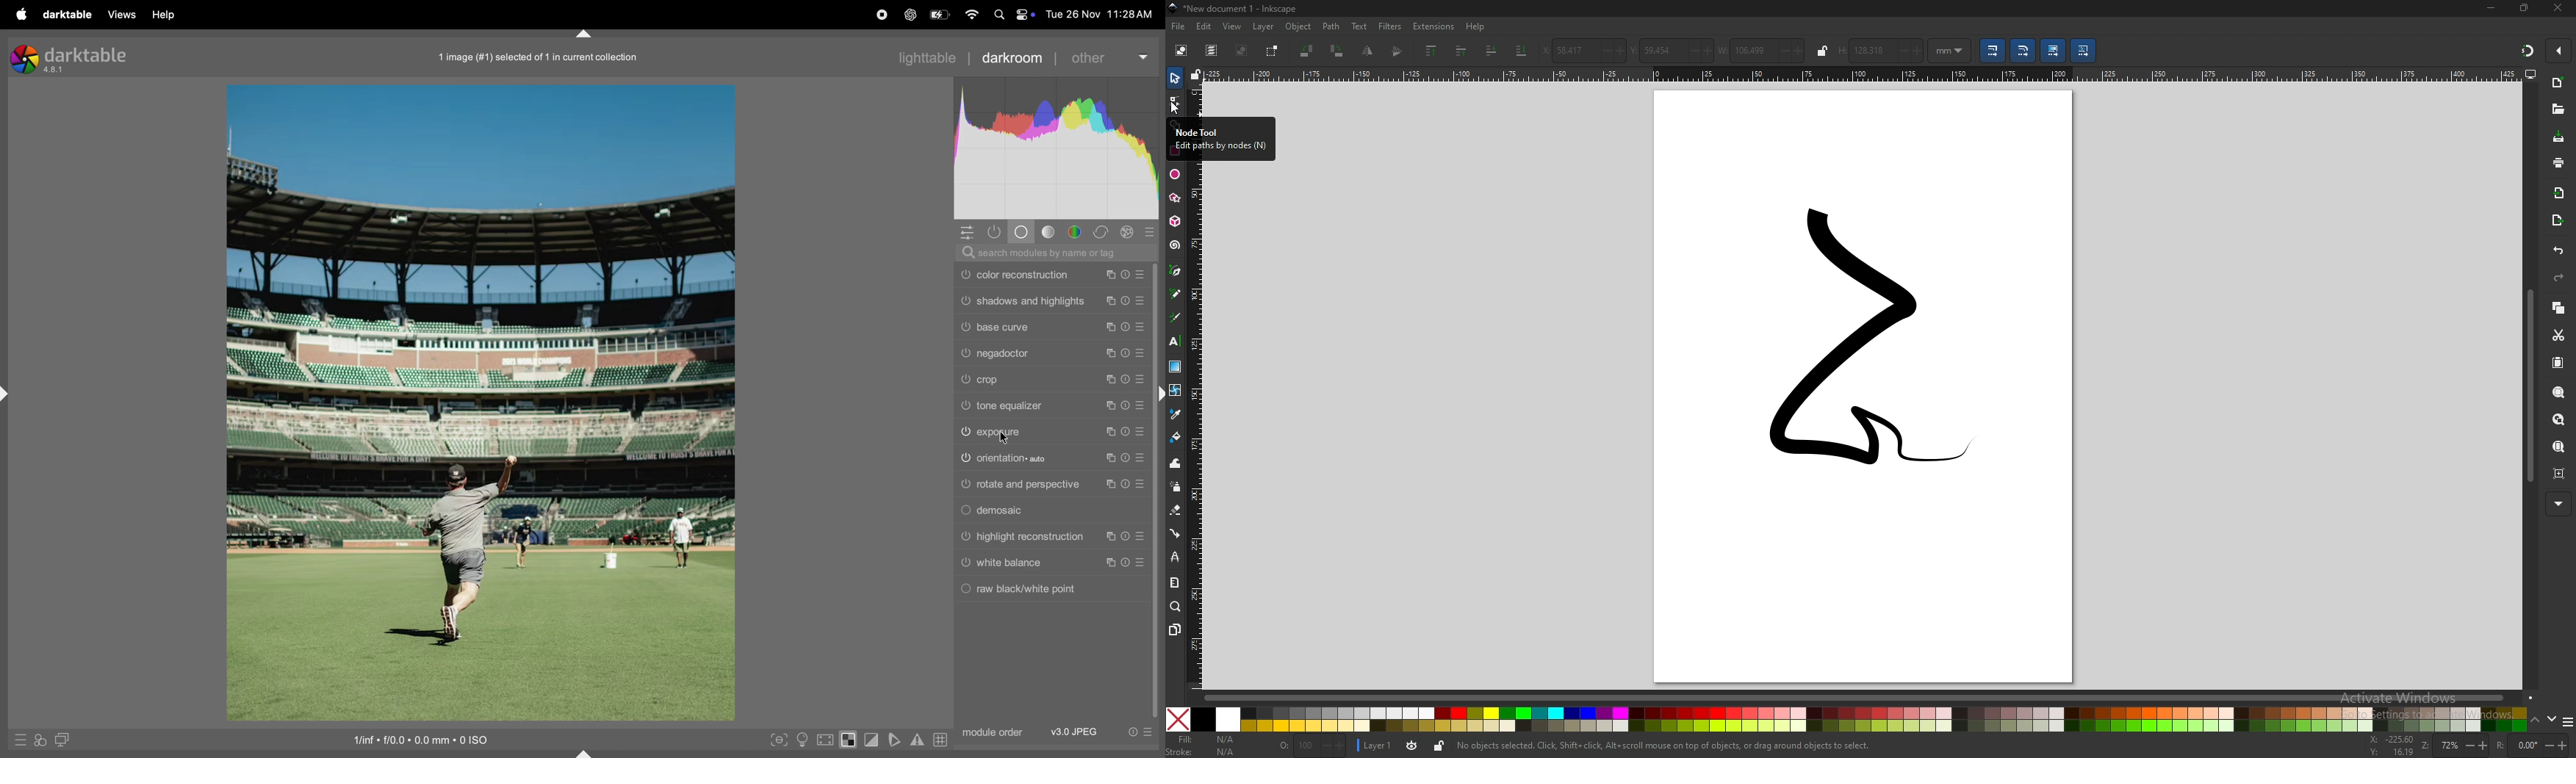  I want to click on lower selection to bottom, so click(1522, 51).